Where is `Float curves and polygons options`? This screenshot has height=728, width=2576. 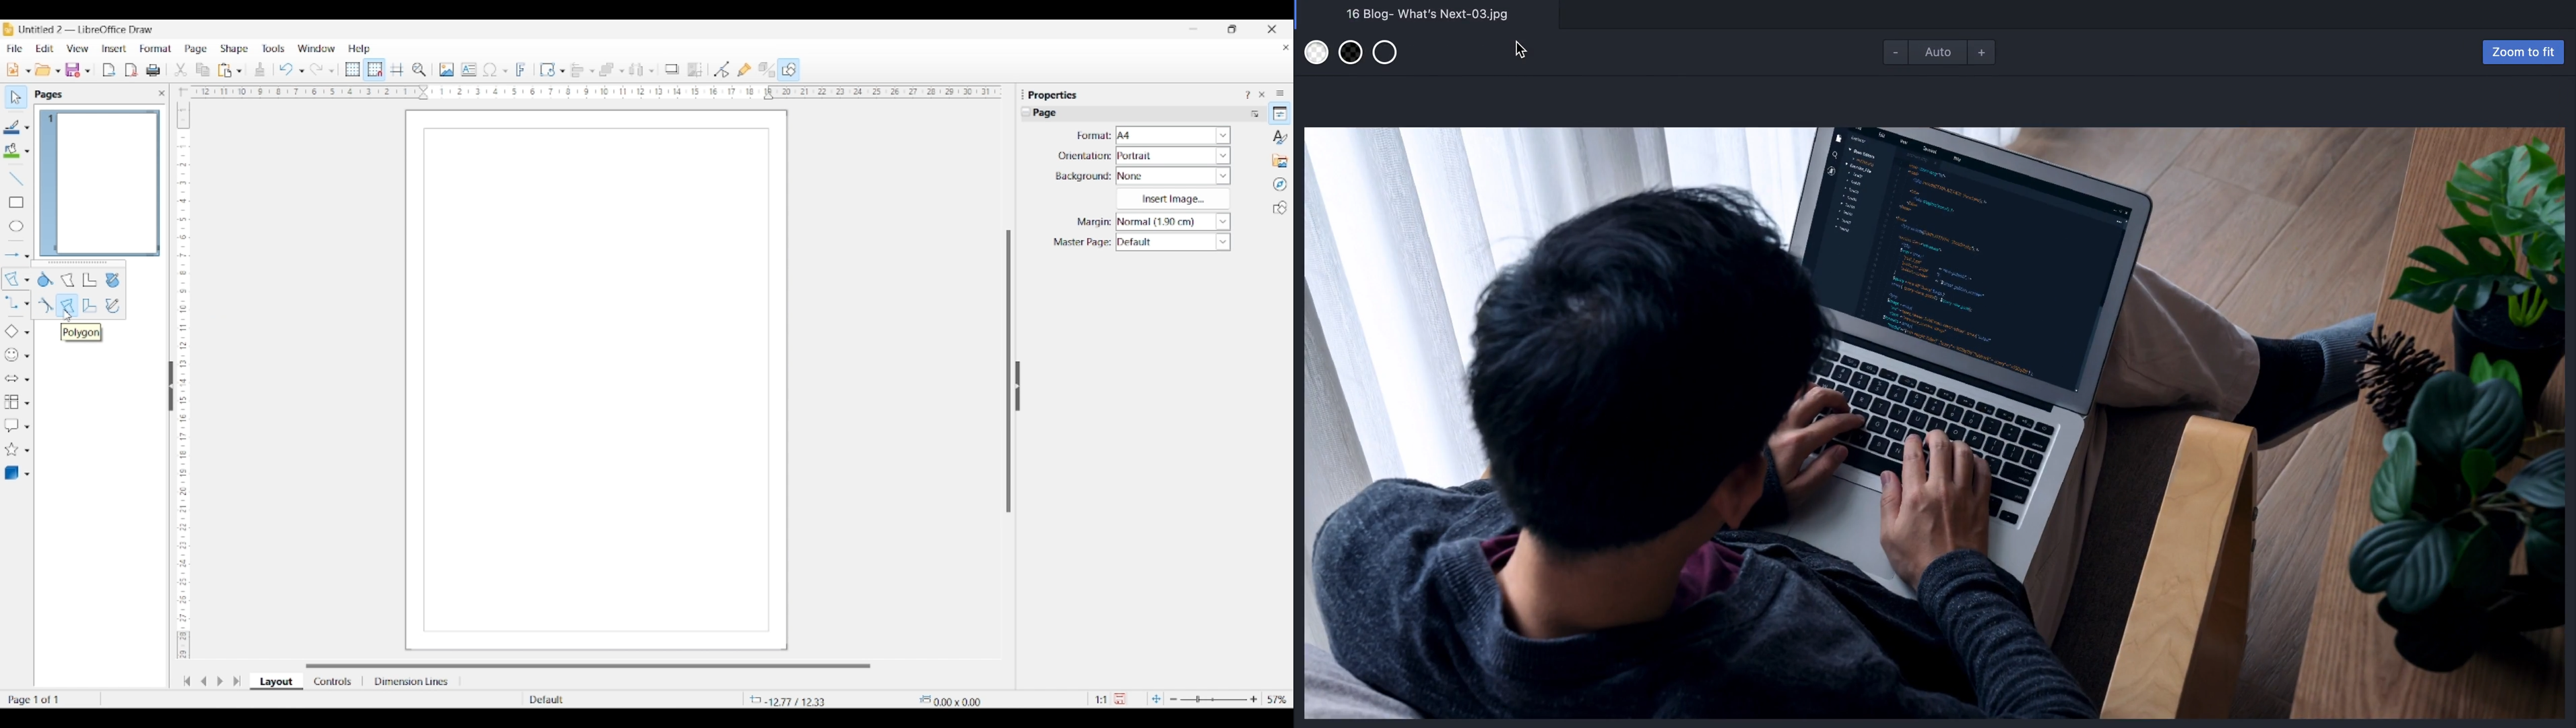
Float curves and polygons options is located at coordinates (78, 264).